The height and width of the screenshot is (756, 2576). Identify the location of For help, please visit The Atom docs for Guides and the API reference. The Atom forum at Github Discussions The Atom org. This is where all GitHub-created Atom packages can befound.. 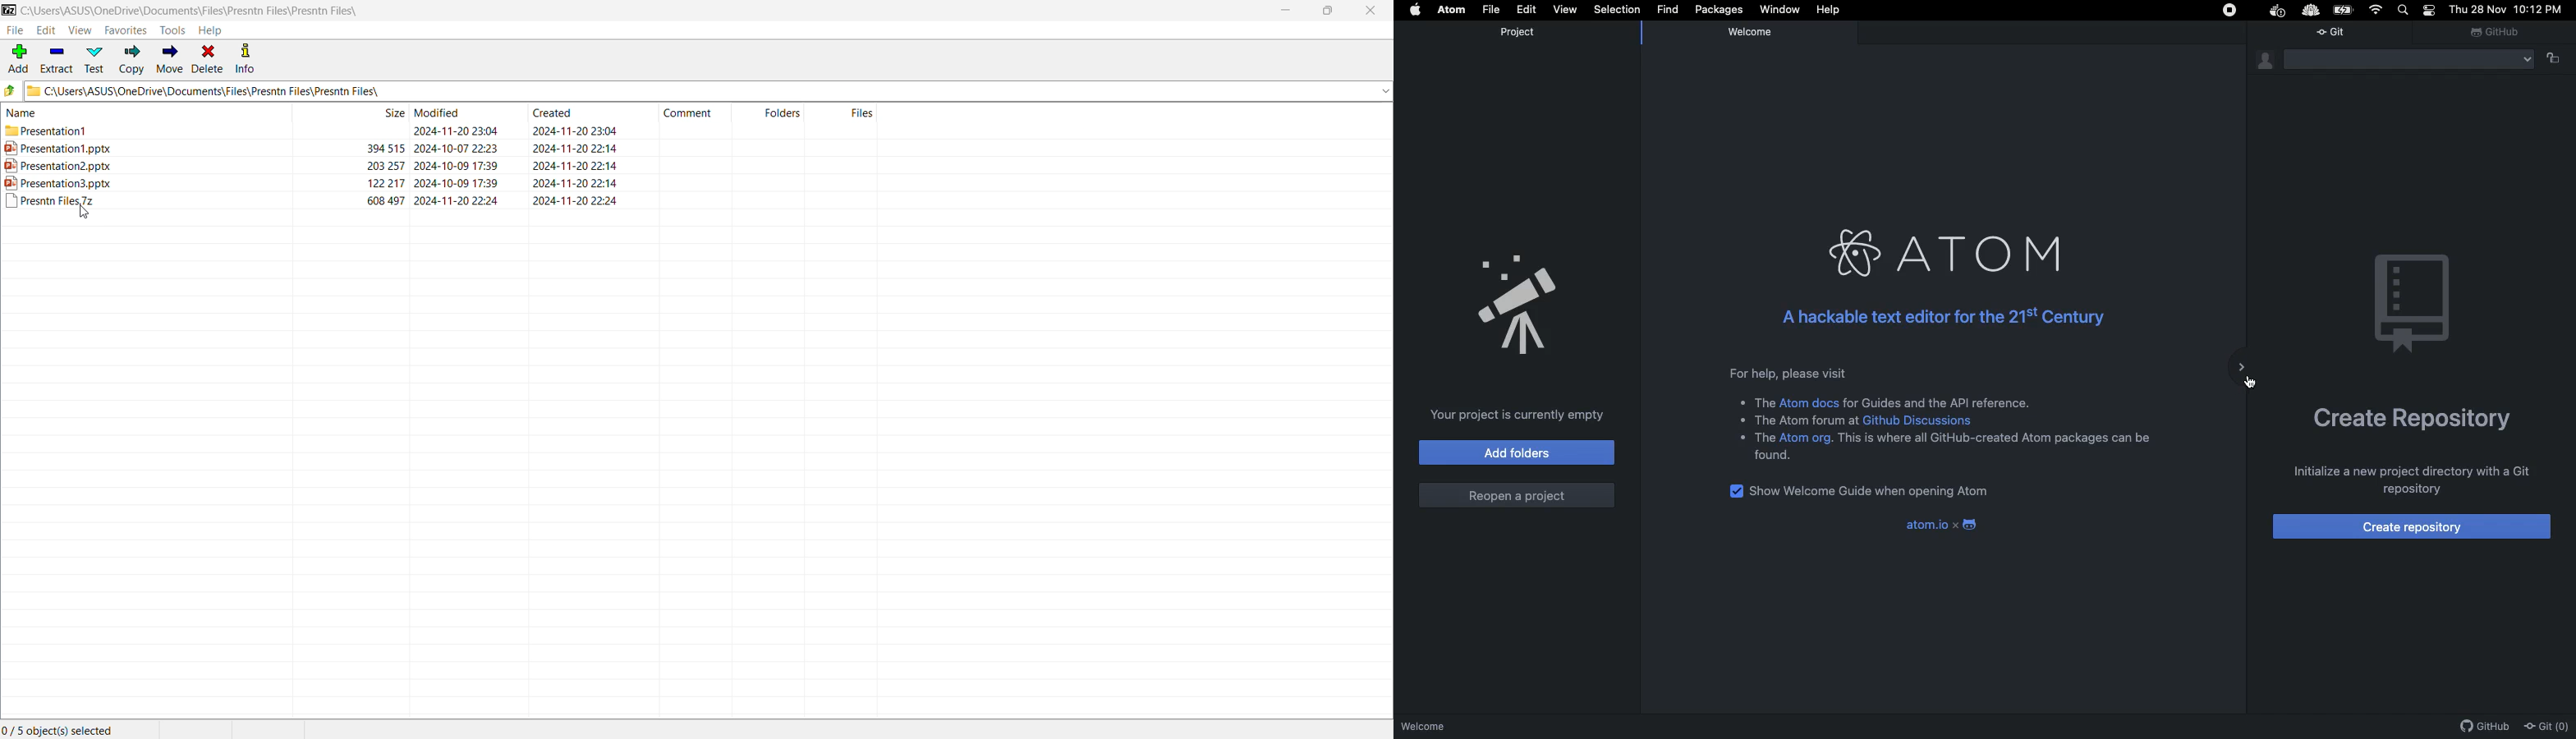
(1945, 414).